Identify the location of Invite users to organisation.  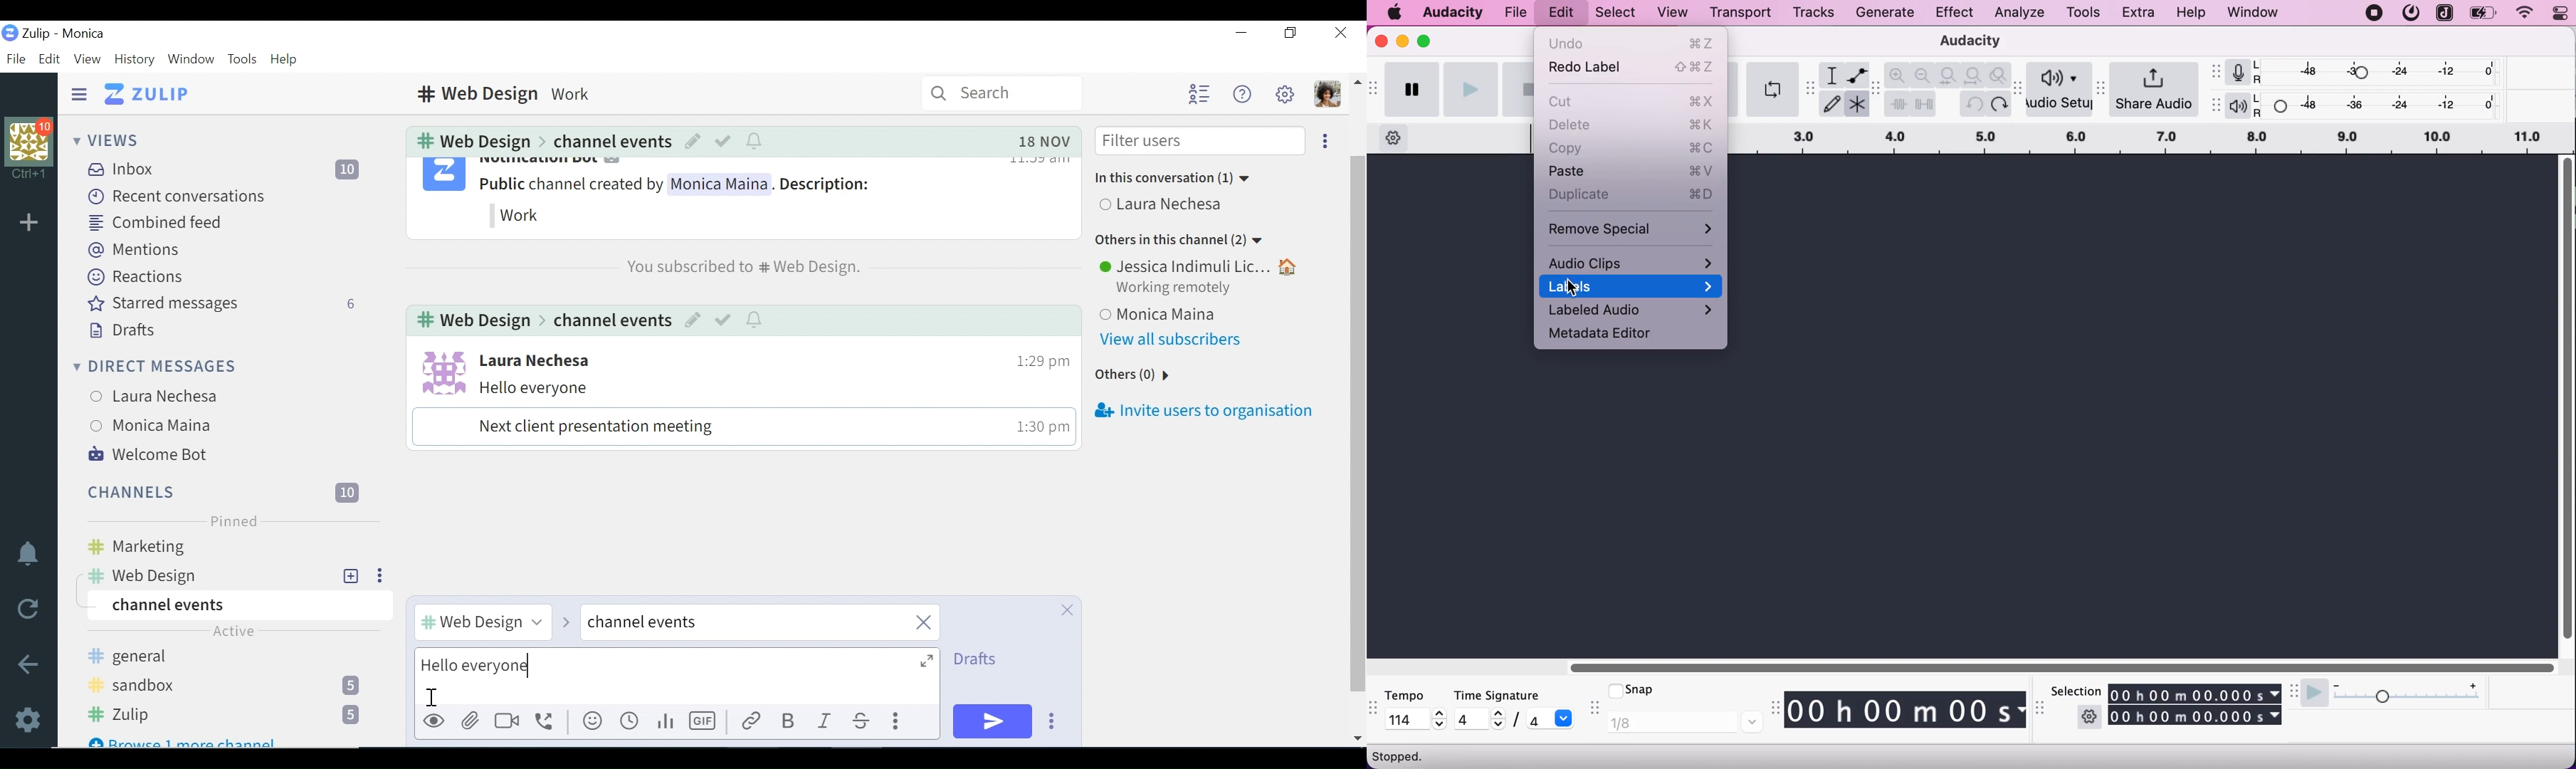
(1202, 413).